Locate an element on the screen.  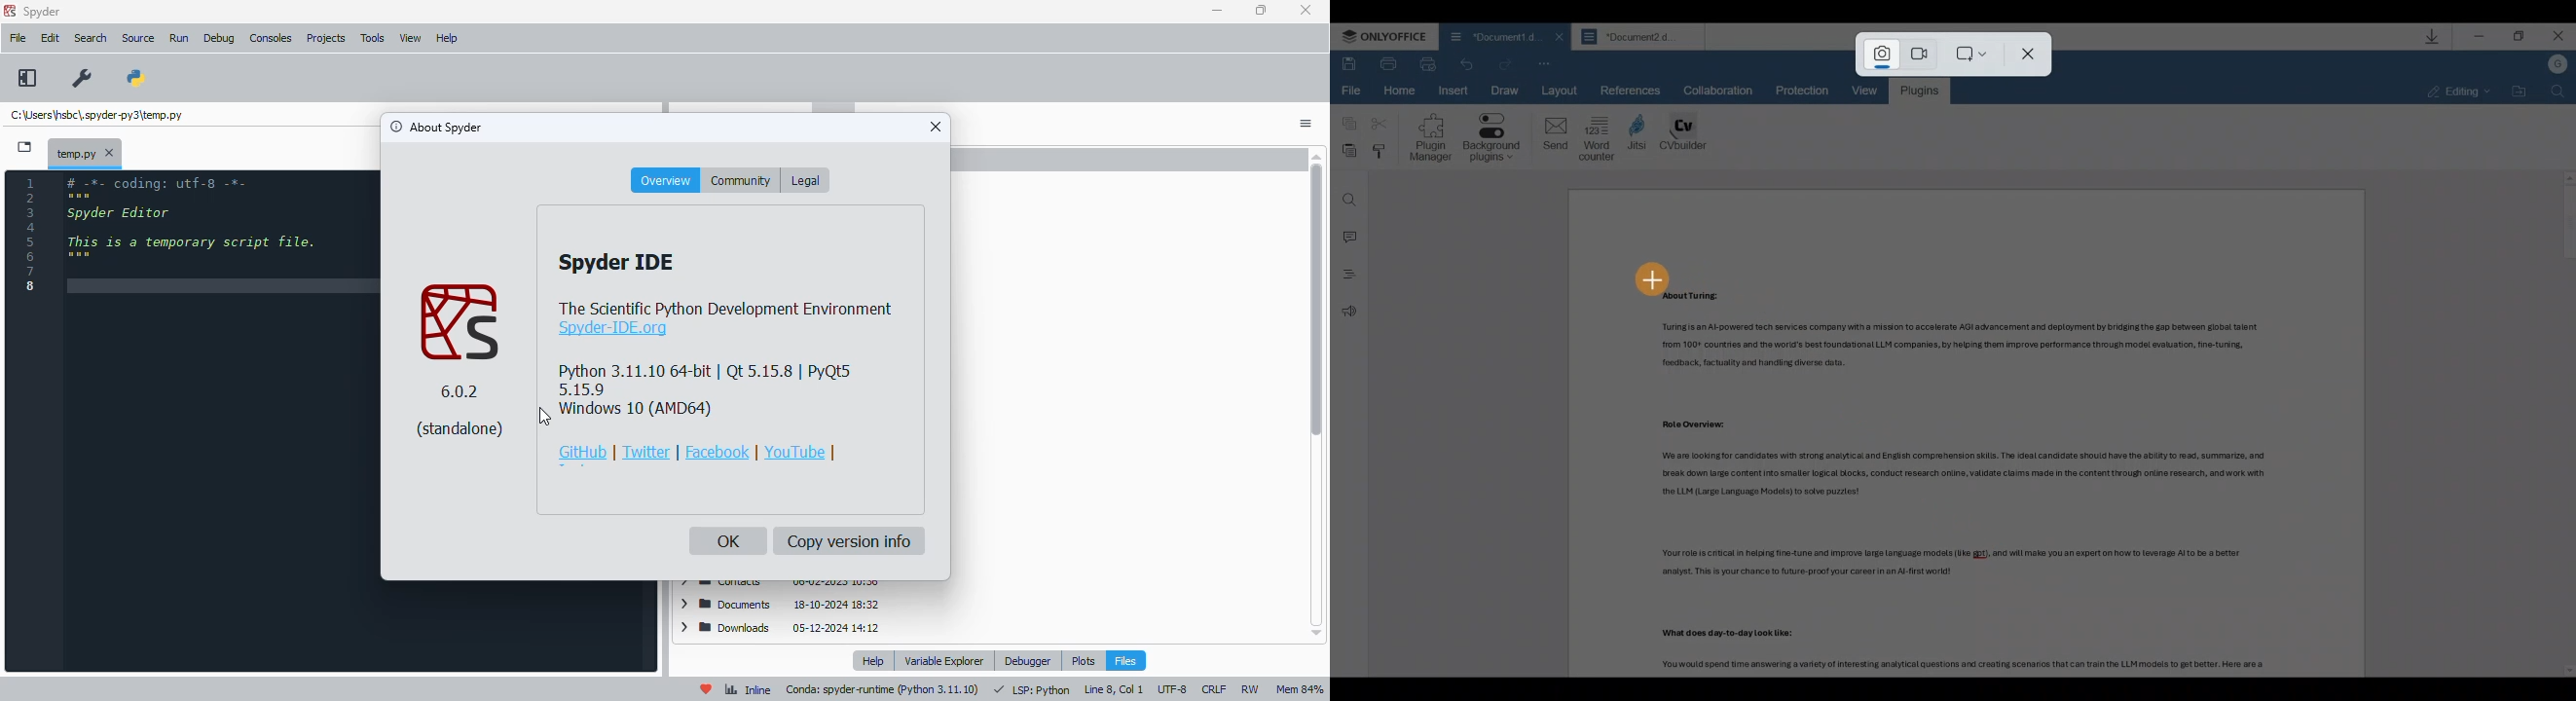
ONLYOFFICE is located at coordinates (1386, 38).